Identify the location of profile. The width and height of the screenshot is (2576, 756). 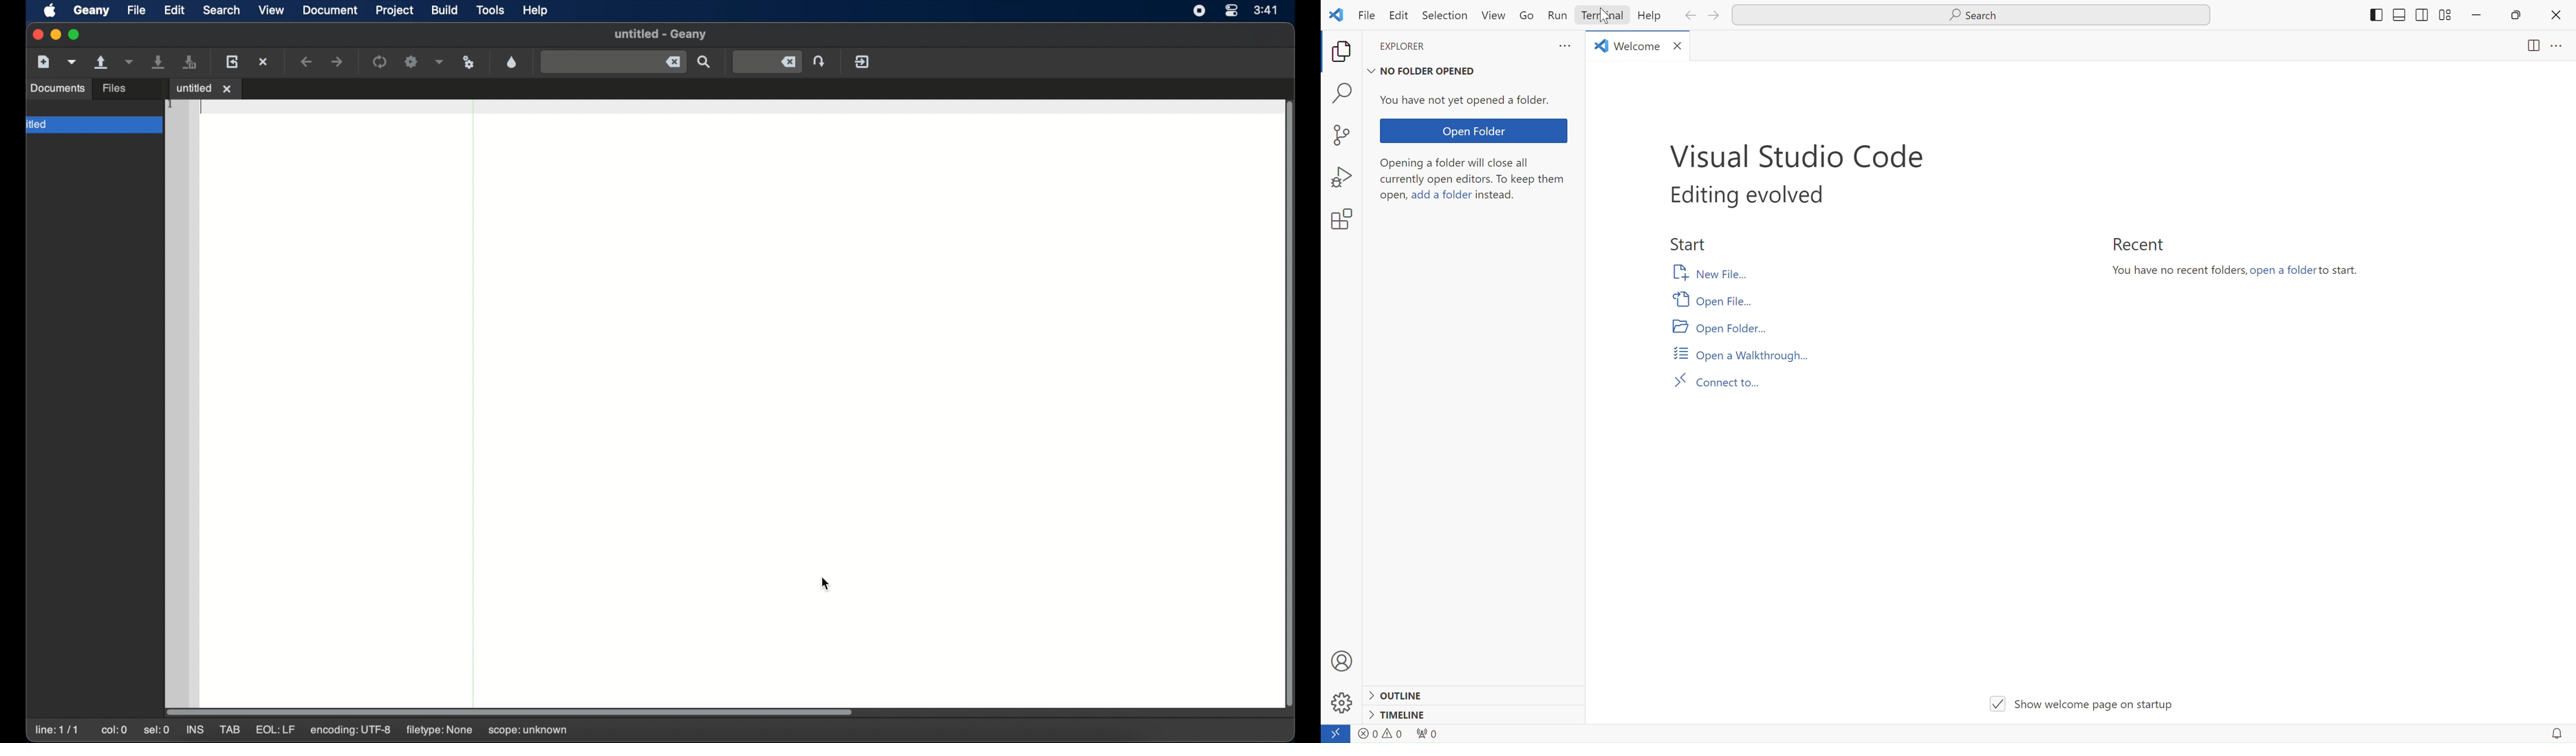
(1343, 657).